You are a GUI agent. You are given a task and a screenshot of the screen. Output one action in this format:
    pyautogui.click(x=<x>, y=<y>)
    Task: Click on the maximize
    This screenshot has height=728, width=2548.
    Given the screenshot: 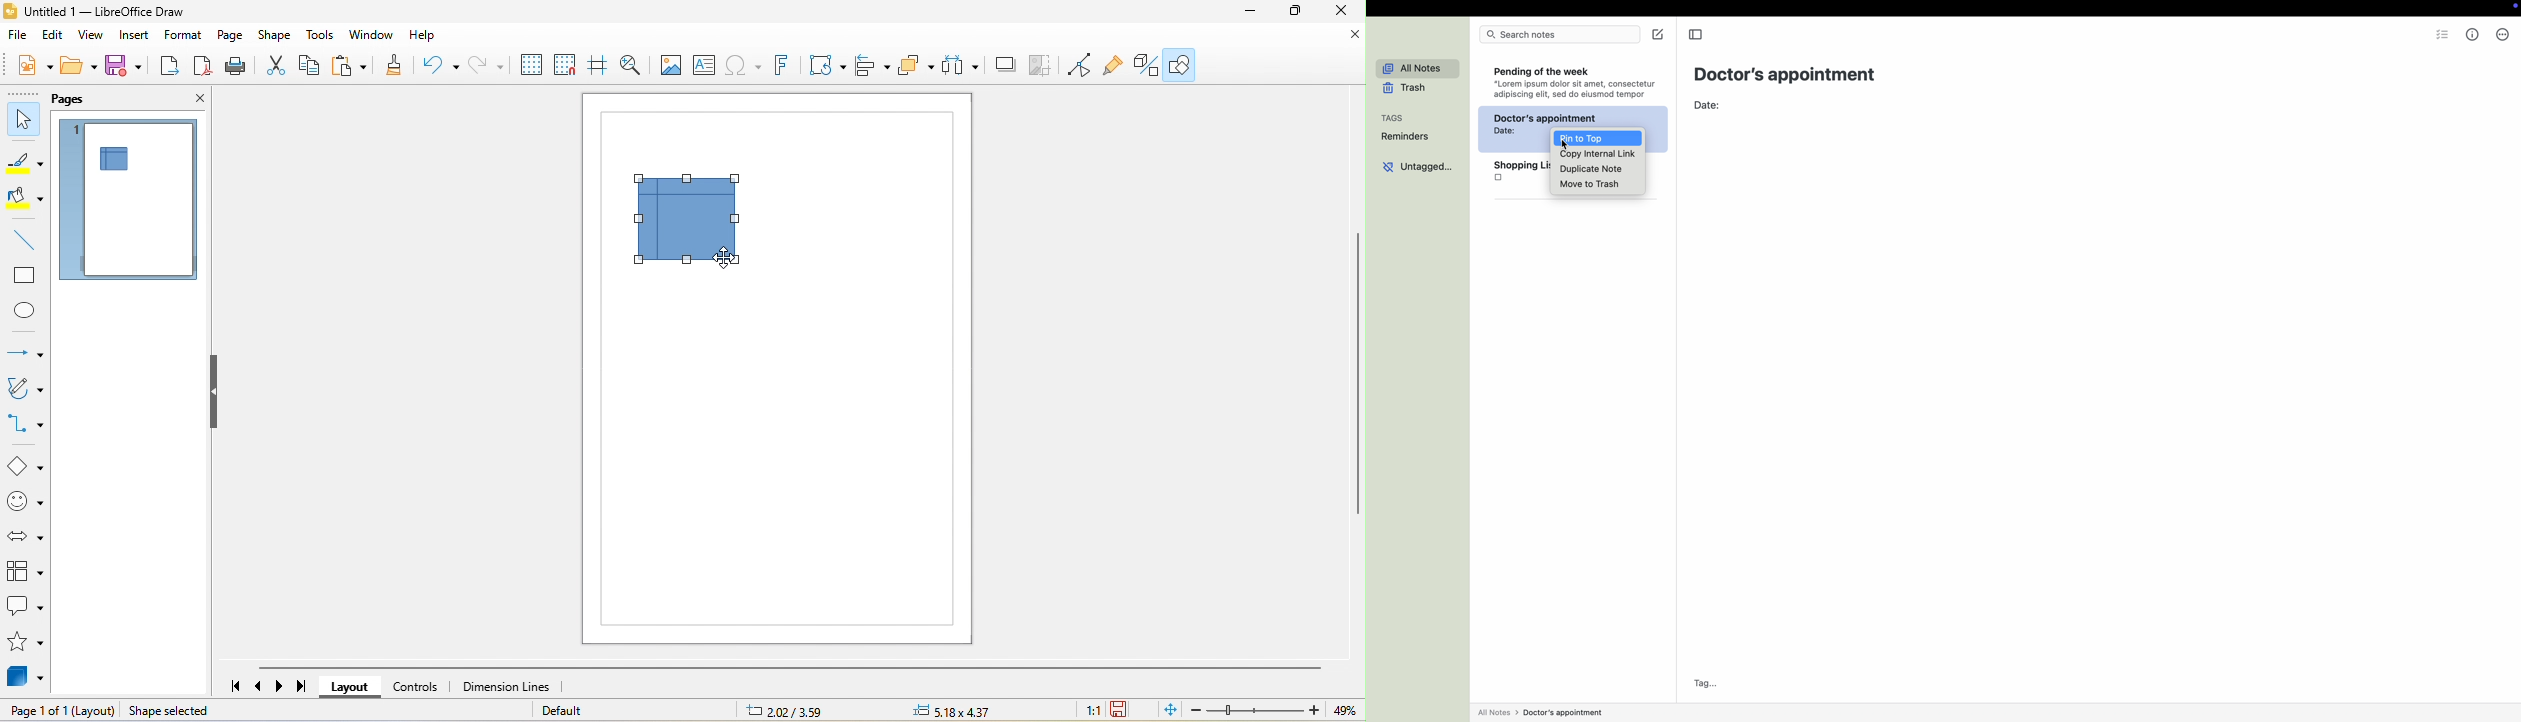 What is the action you would take?
    pyautogui.click(x=1298, y=14)
    